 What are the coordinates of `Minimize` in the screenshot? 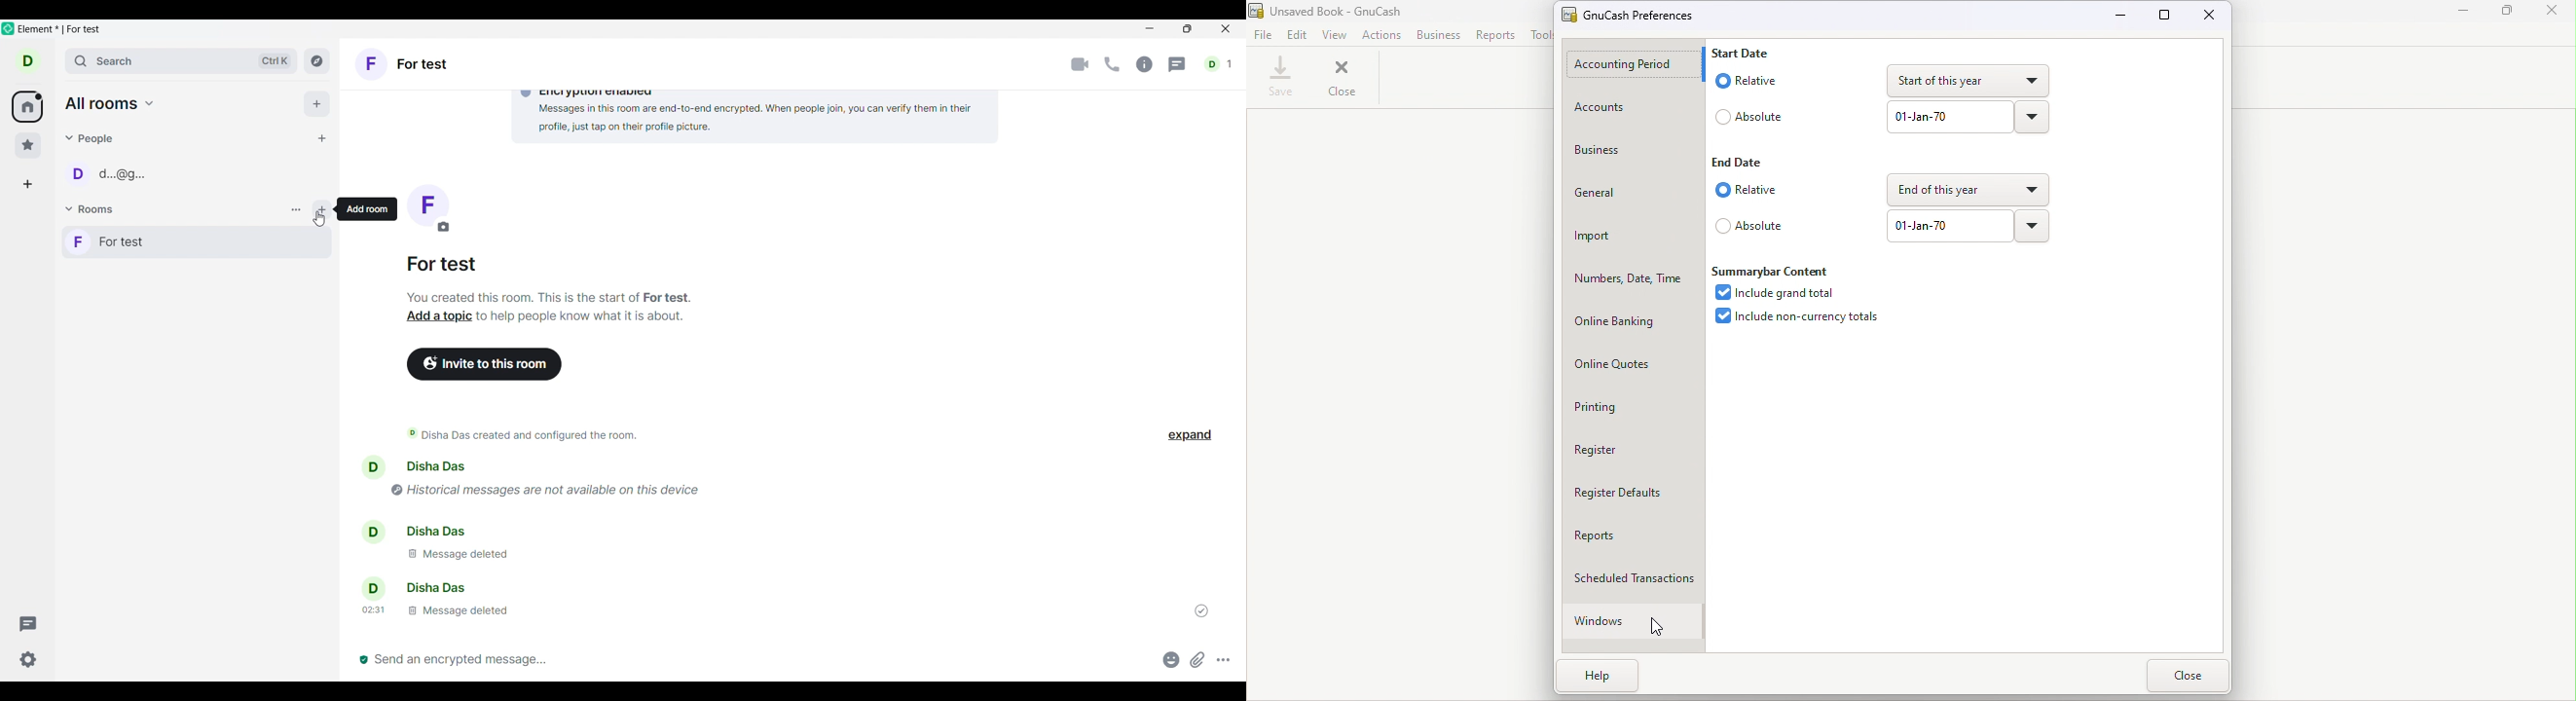 It's located at (2122, 15).